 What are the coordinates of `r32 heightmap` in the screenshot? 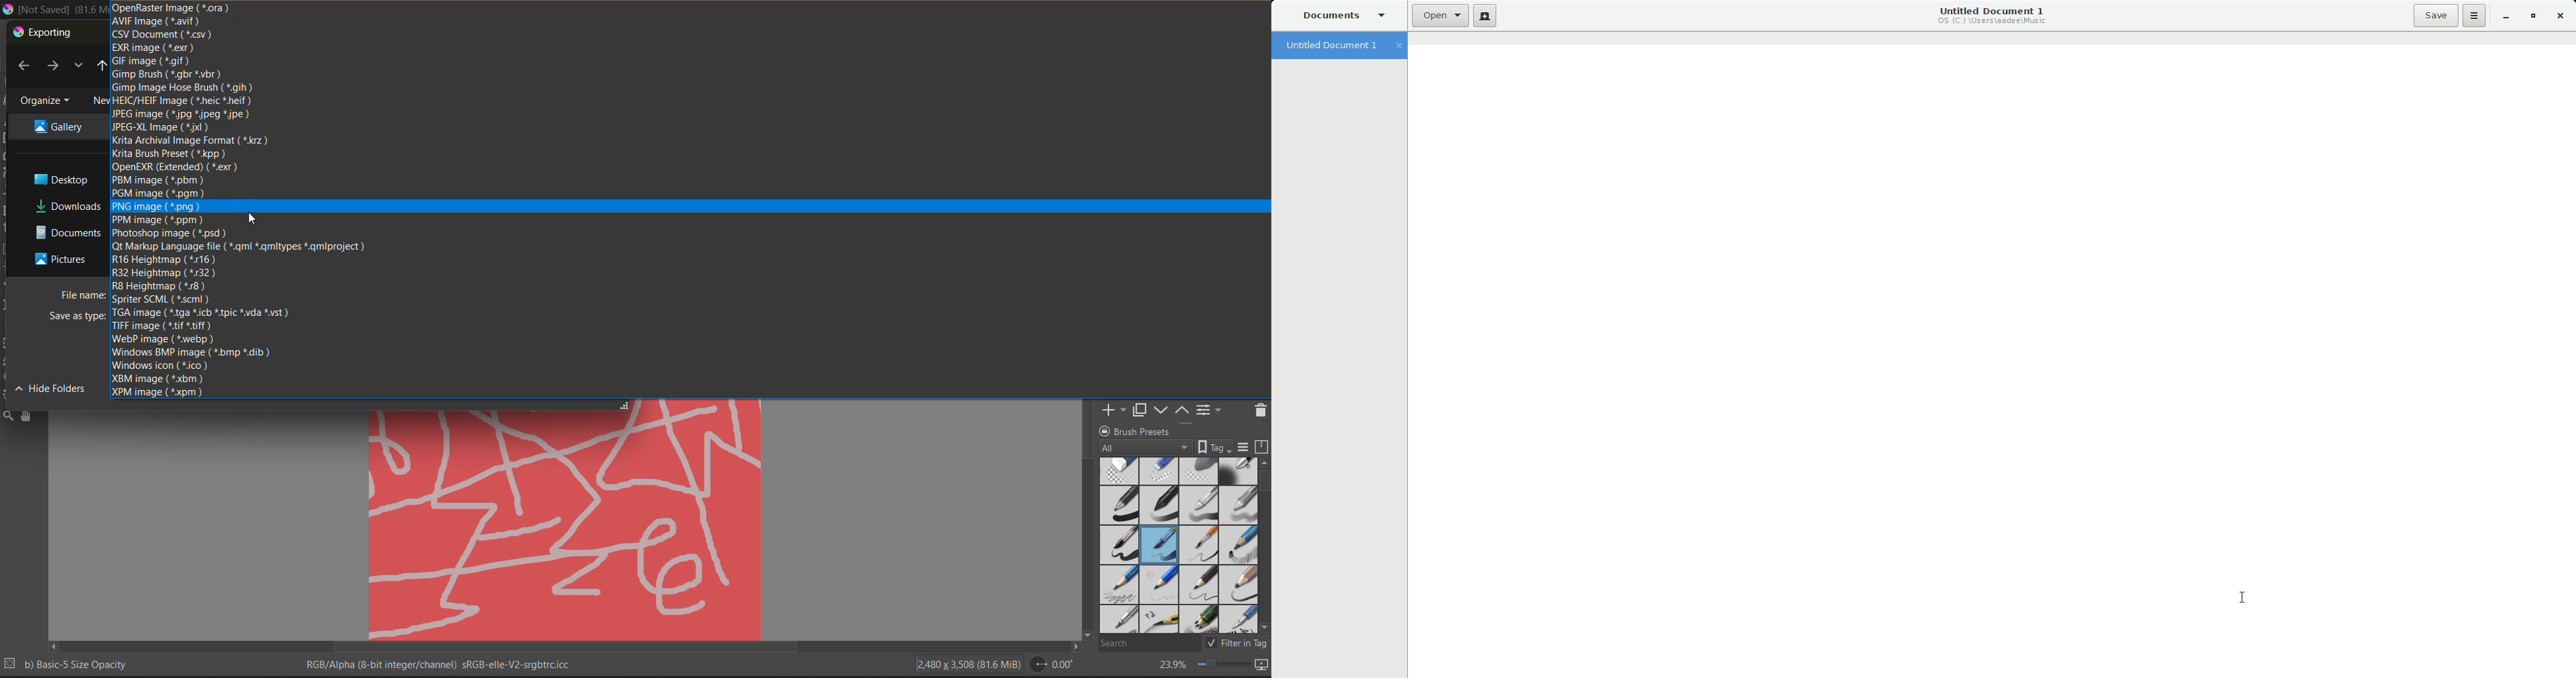 It's located at (167, 273).